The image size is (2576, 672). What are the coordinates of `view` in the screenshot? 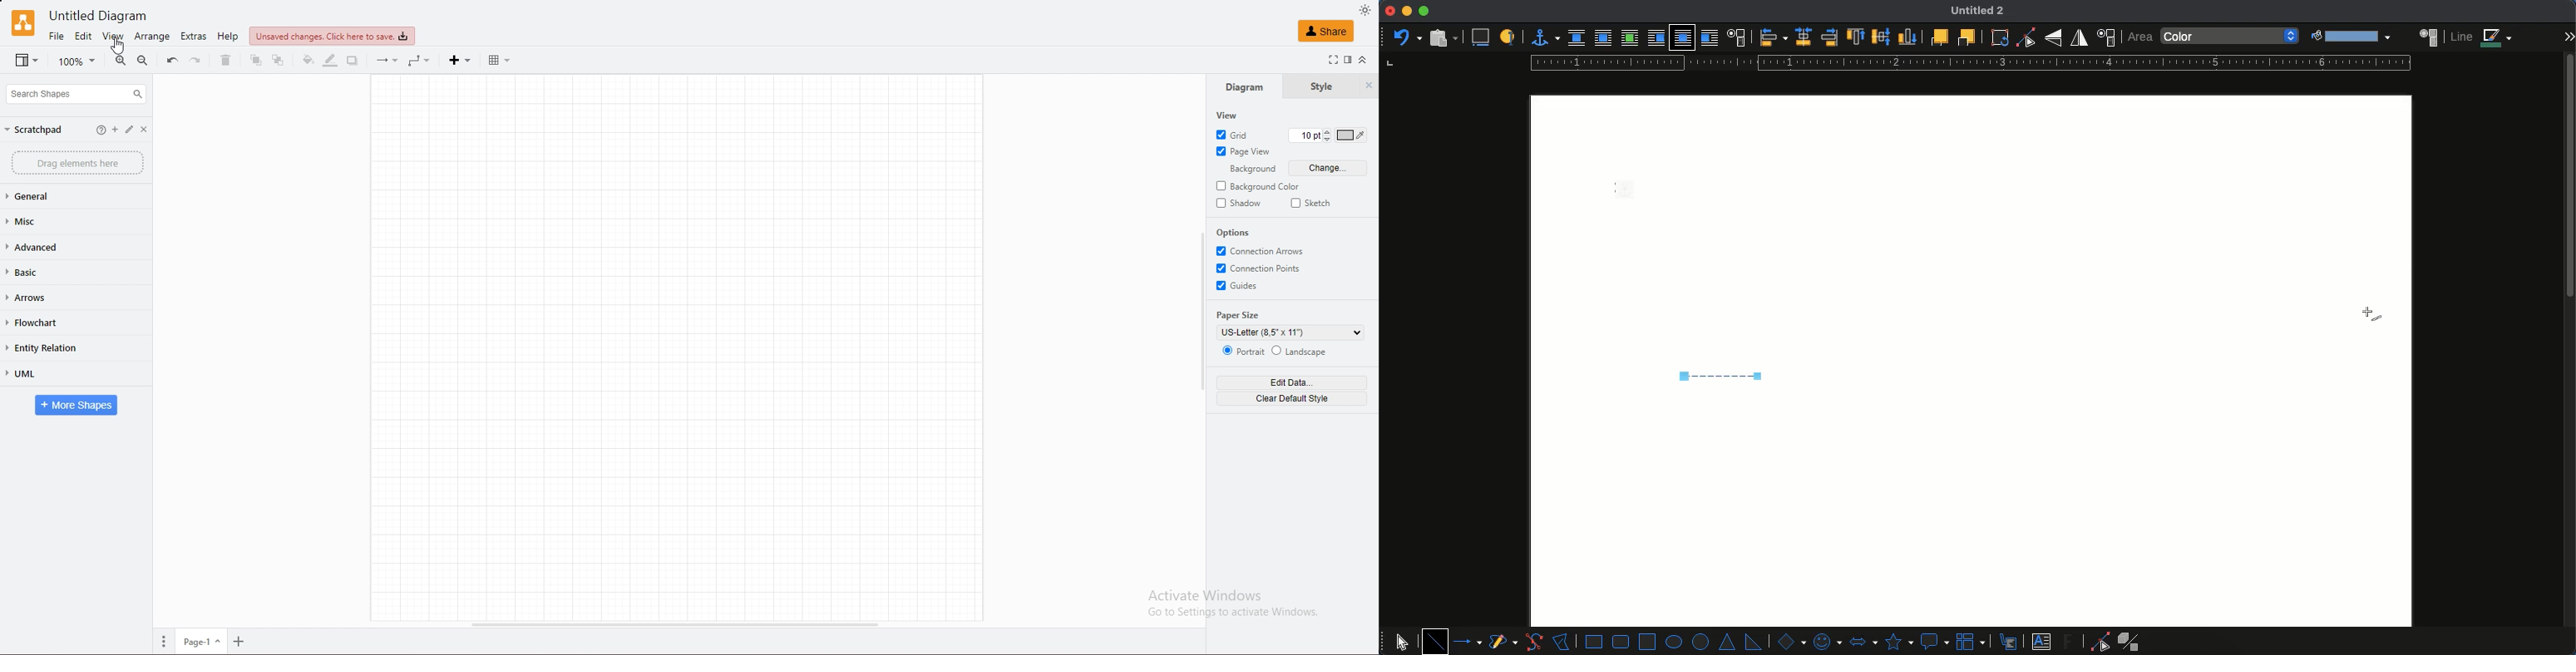 It's located at (1226, 116).